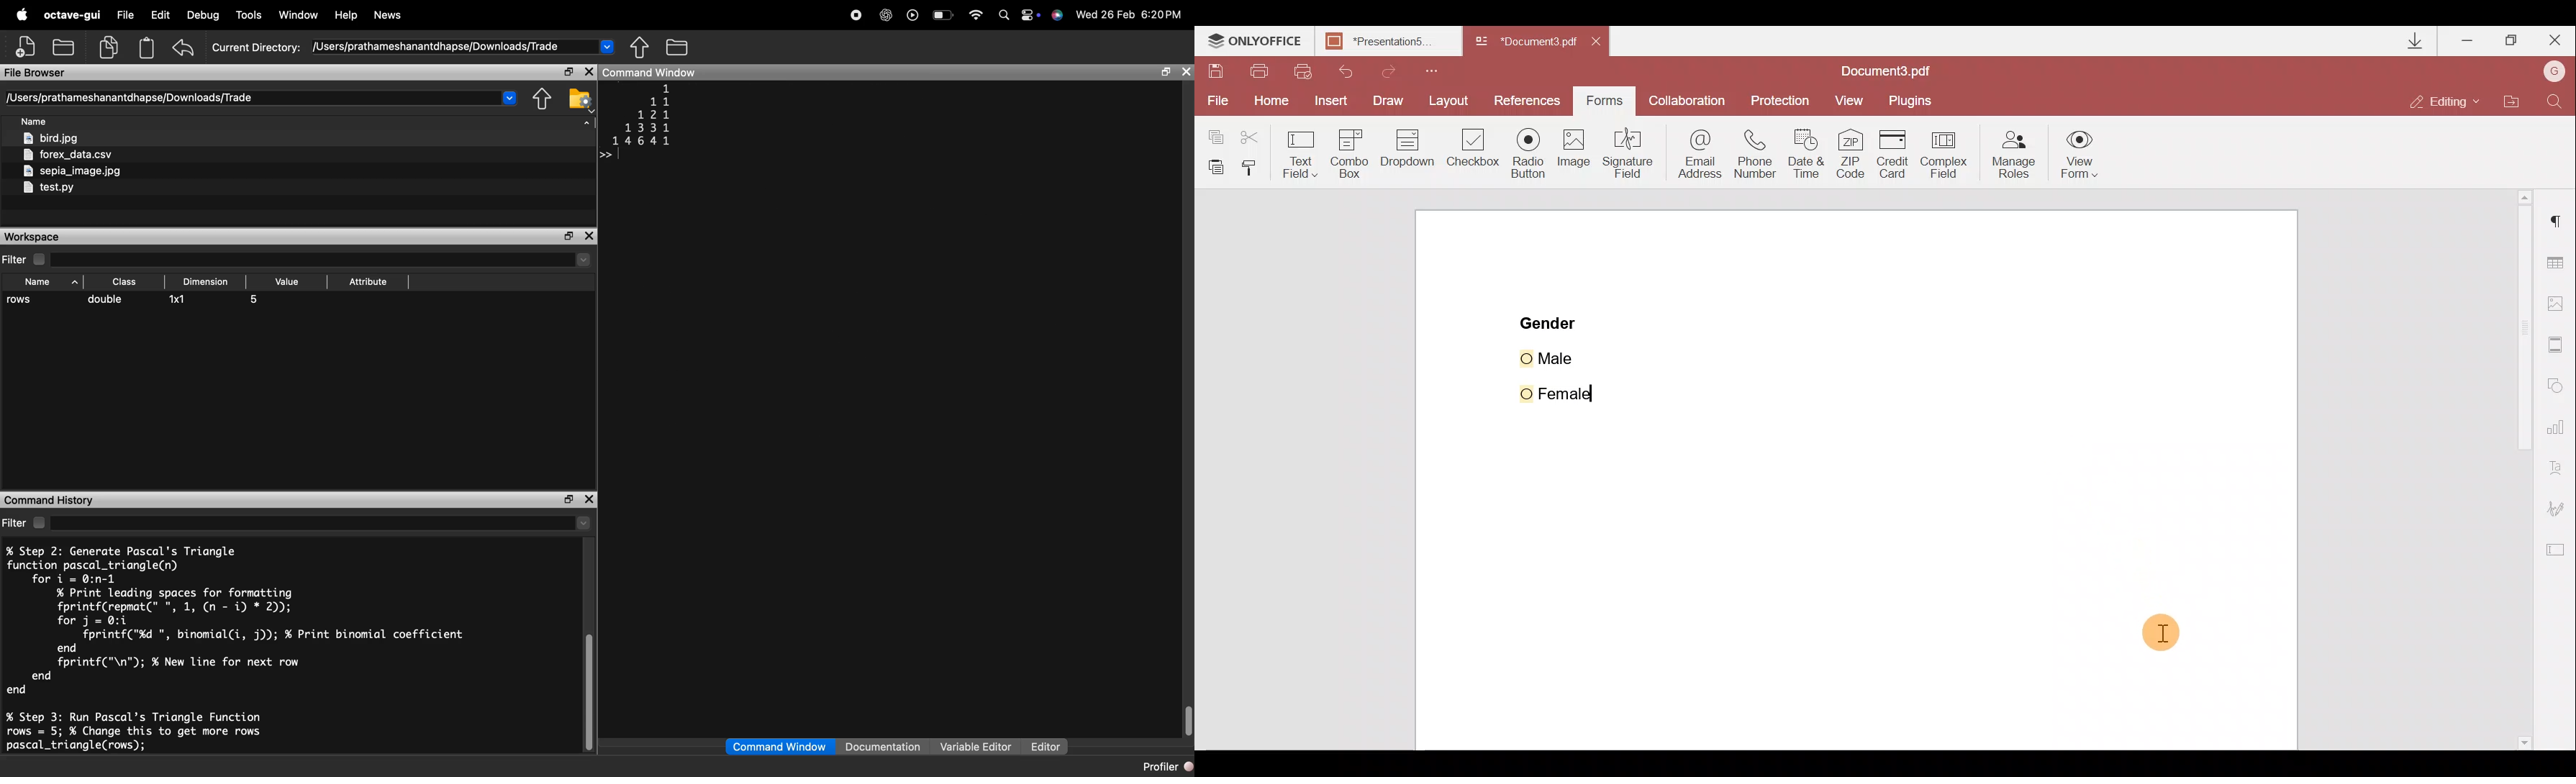  I want to click on Redo, so click(1402, 71).